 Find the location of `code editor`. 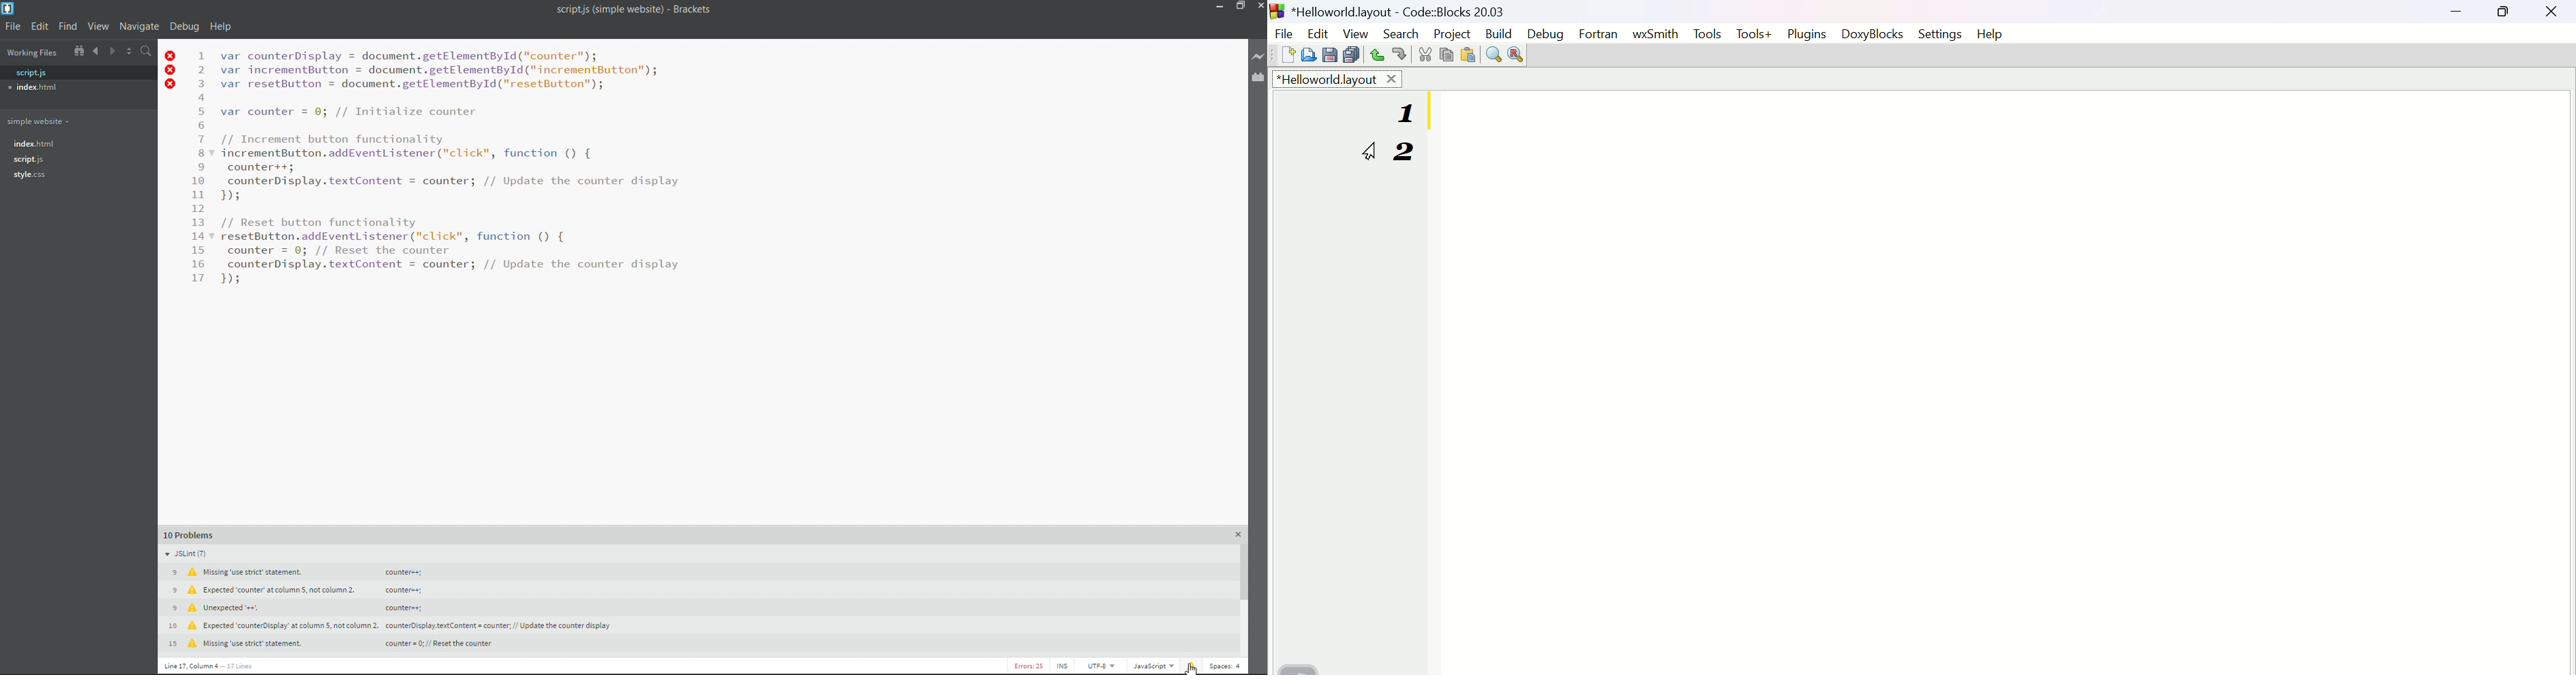

code editor is located at coordinates (454, 168).